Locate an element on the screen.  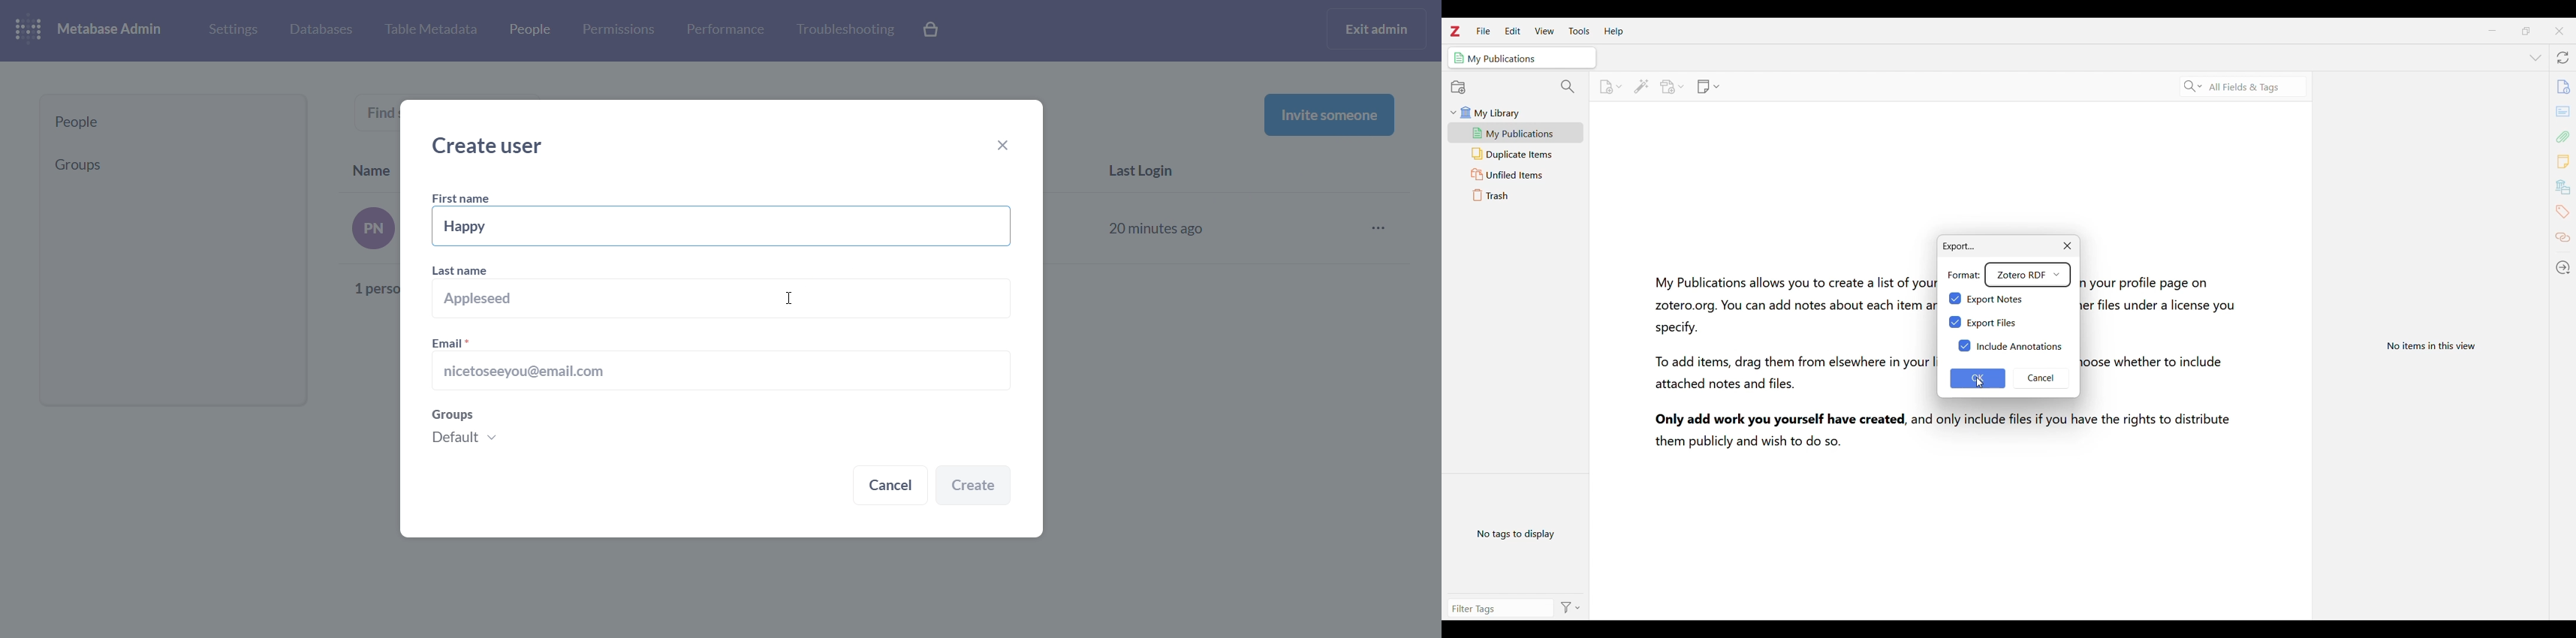
Minimize is located at coordinates (2492, 31).